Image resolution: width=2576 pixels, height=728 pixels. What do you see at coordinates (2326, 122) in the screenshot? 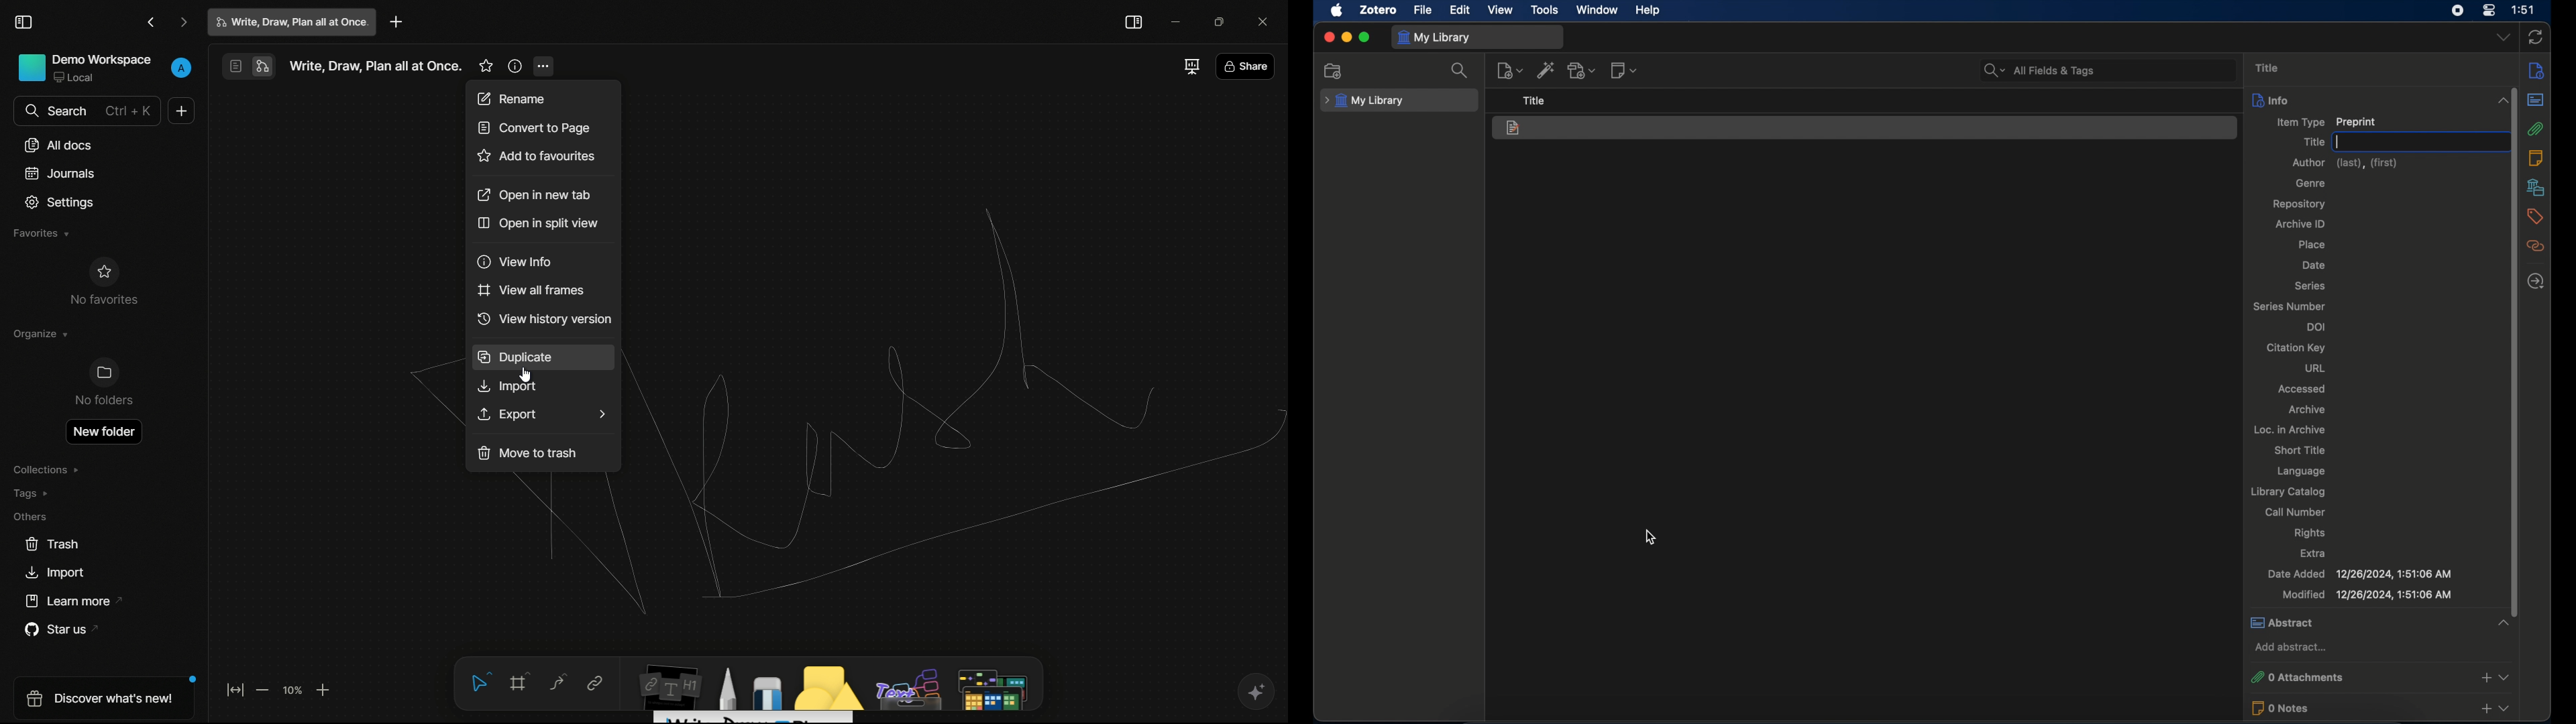
I see `item type preprint` at bounding box center [2326, 122].